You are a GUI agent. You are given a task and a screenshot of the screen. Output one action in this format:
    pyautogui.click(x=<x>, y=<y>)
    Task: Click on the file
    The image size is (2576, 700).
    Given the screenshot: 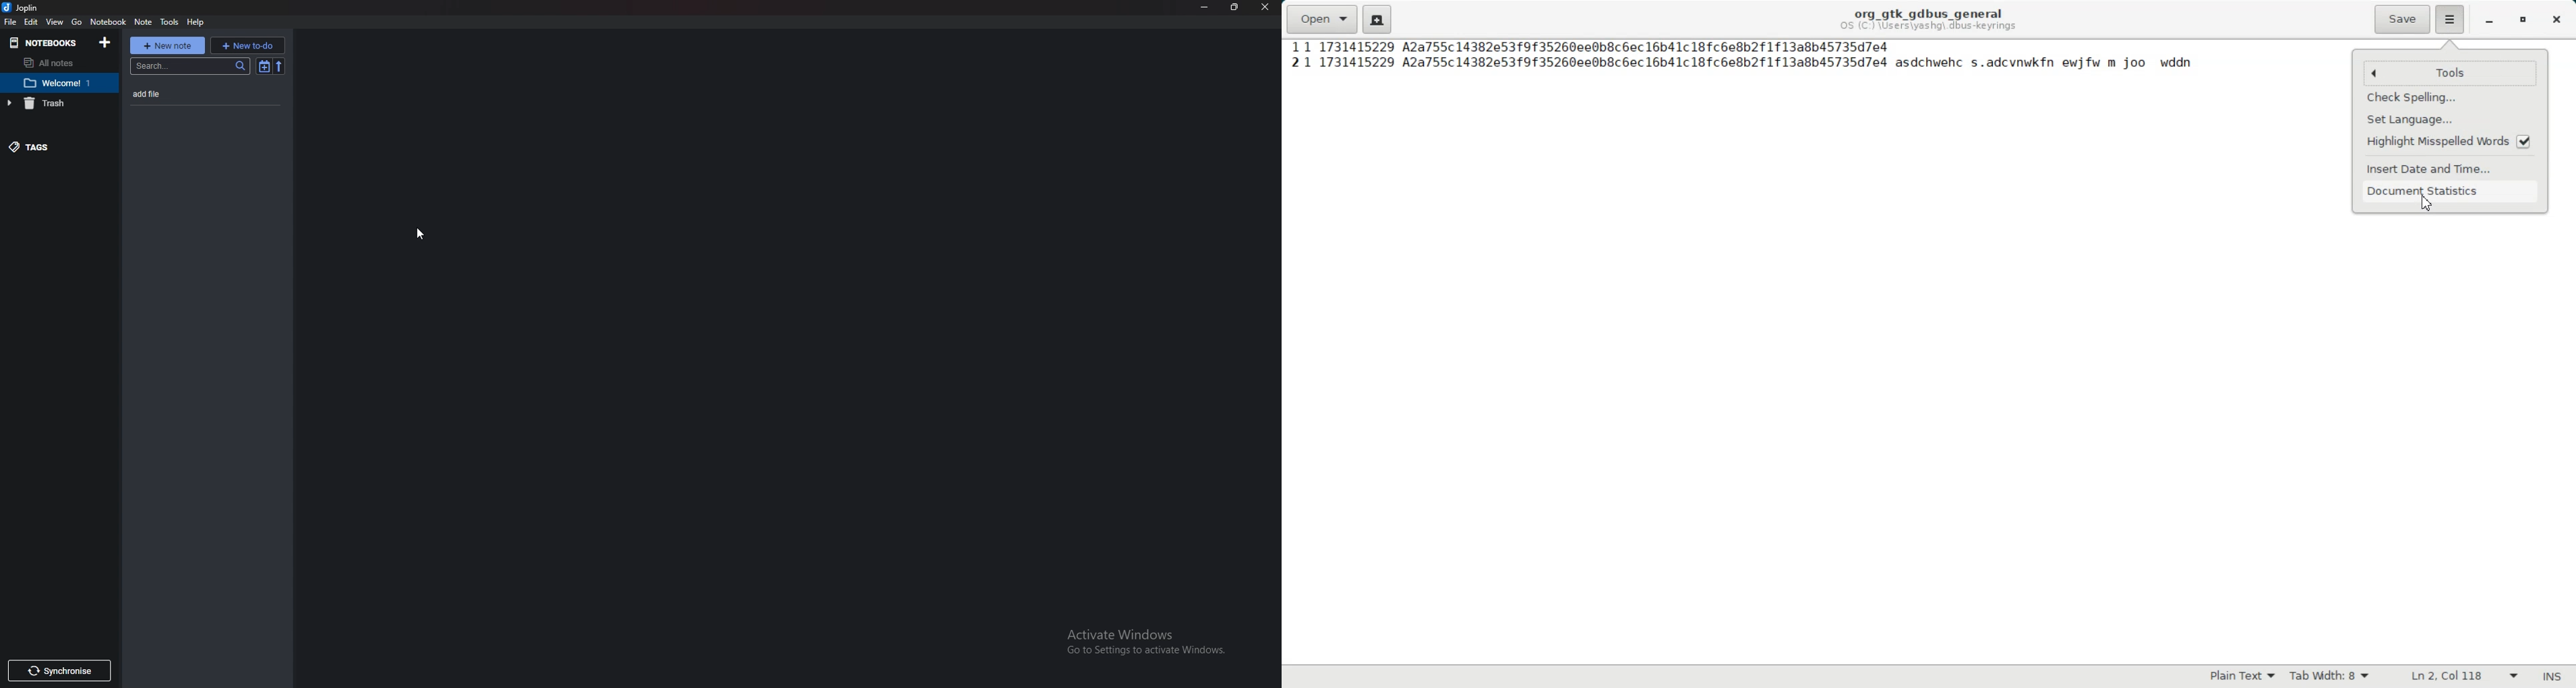 What is the action you would take?
    pyautogui.click(x=12, y=23)
    